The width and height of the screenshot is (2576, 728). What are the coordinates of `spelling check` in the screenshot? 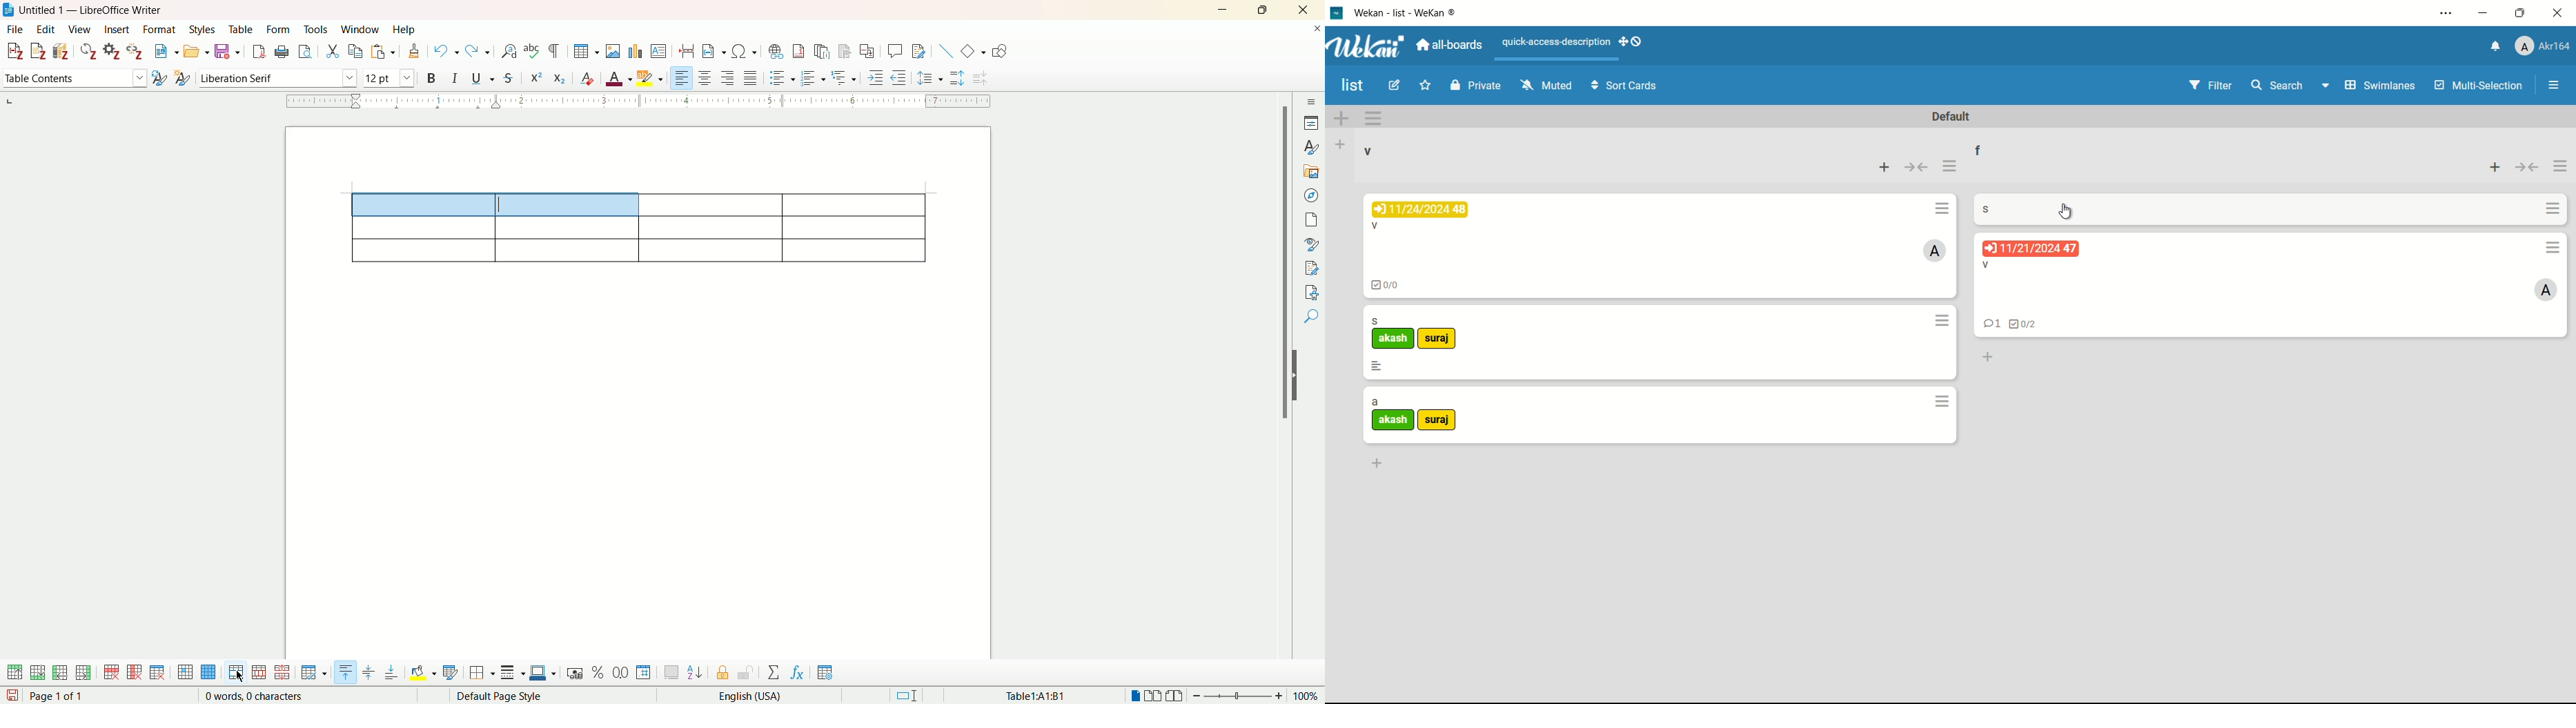 It's located at (532, 52).